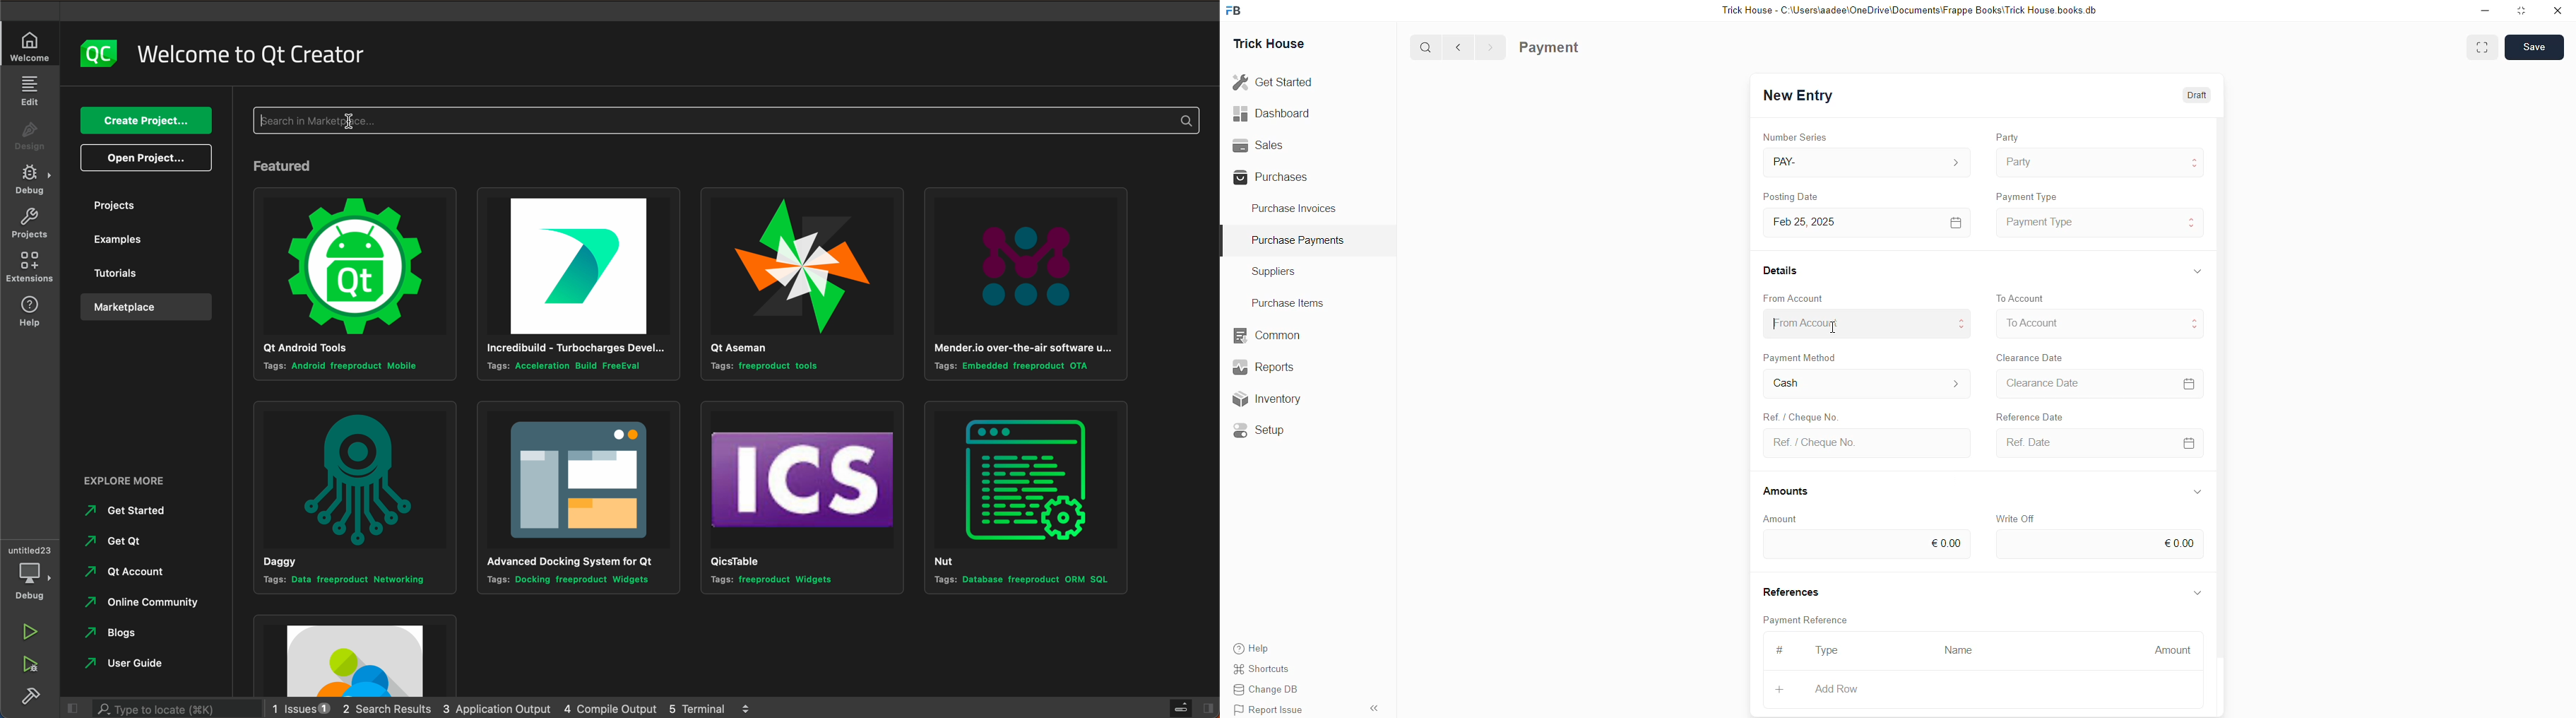 The image size is (2576, 728). What do you see at coordinates (1806, 358) in the screenshot?
I see `Payment Method` at bounding box center [1806, 358].